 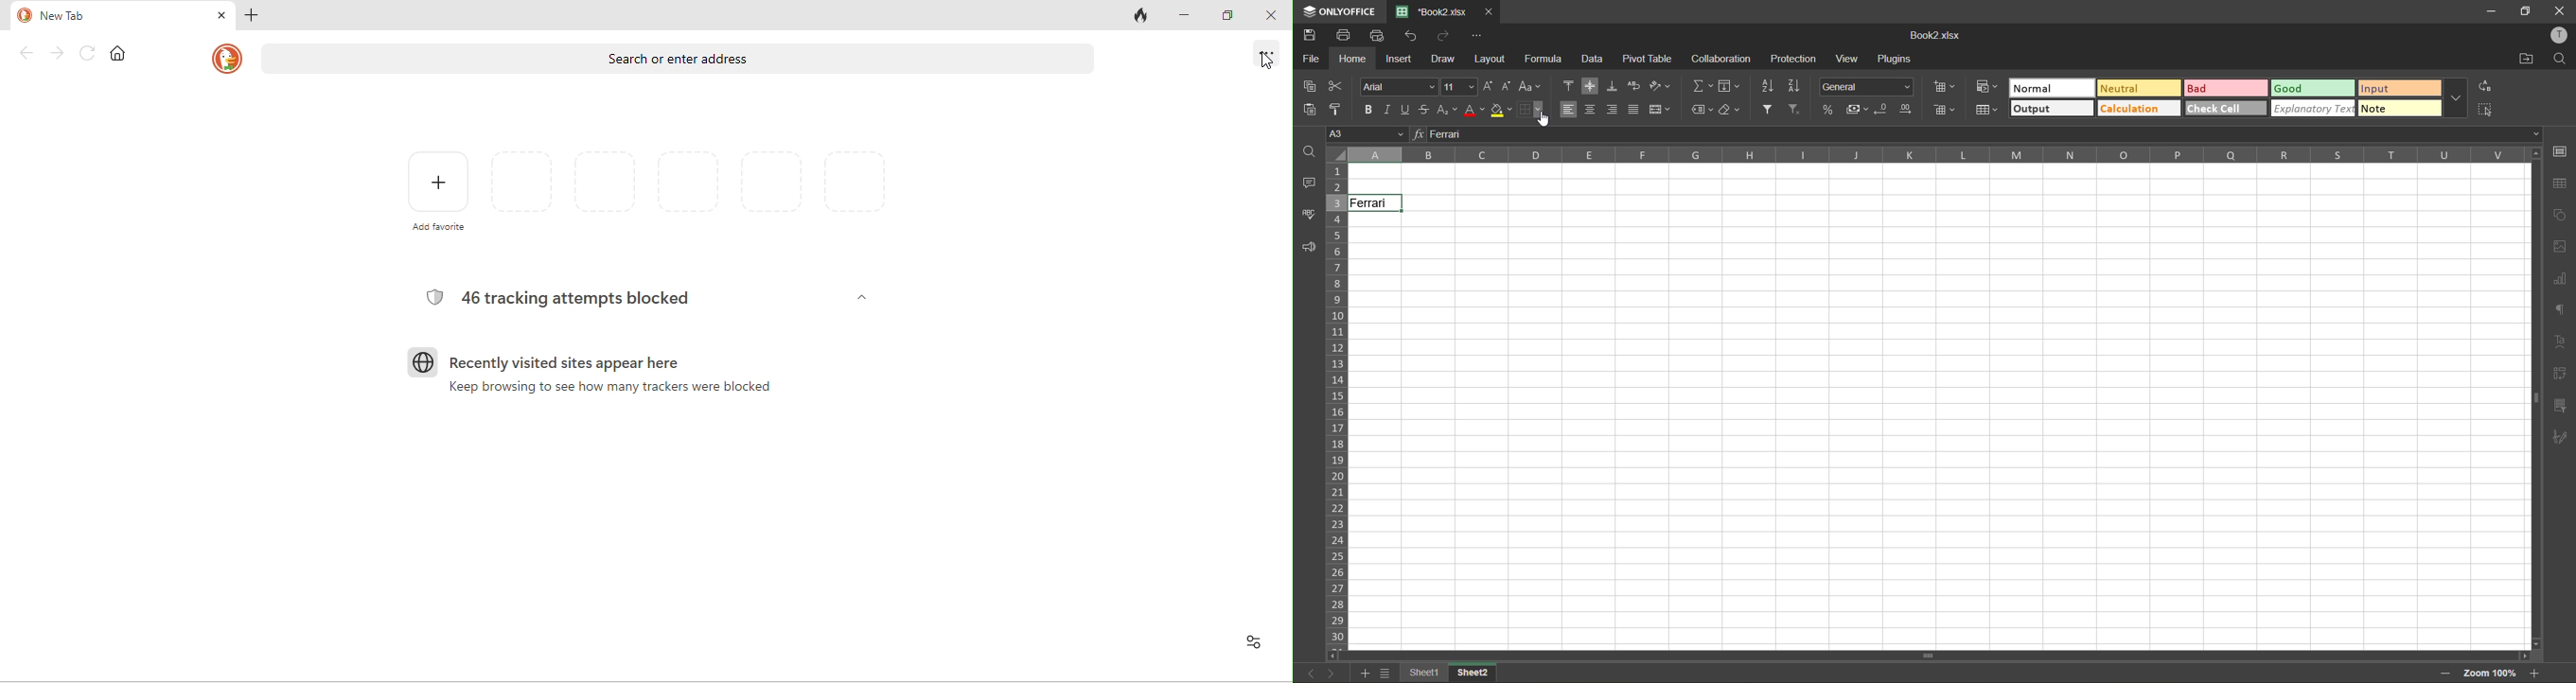 What do you see at coordinates (1866, 86) in the screenshot?
I see `number format` at bounding box center [1866, 86].